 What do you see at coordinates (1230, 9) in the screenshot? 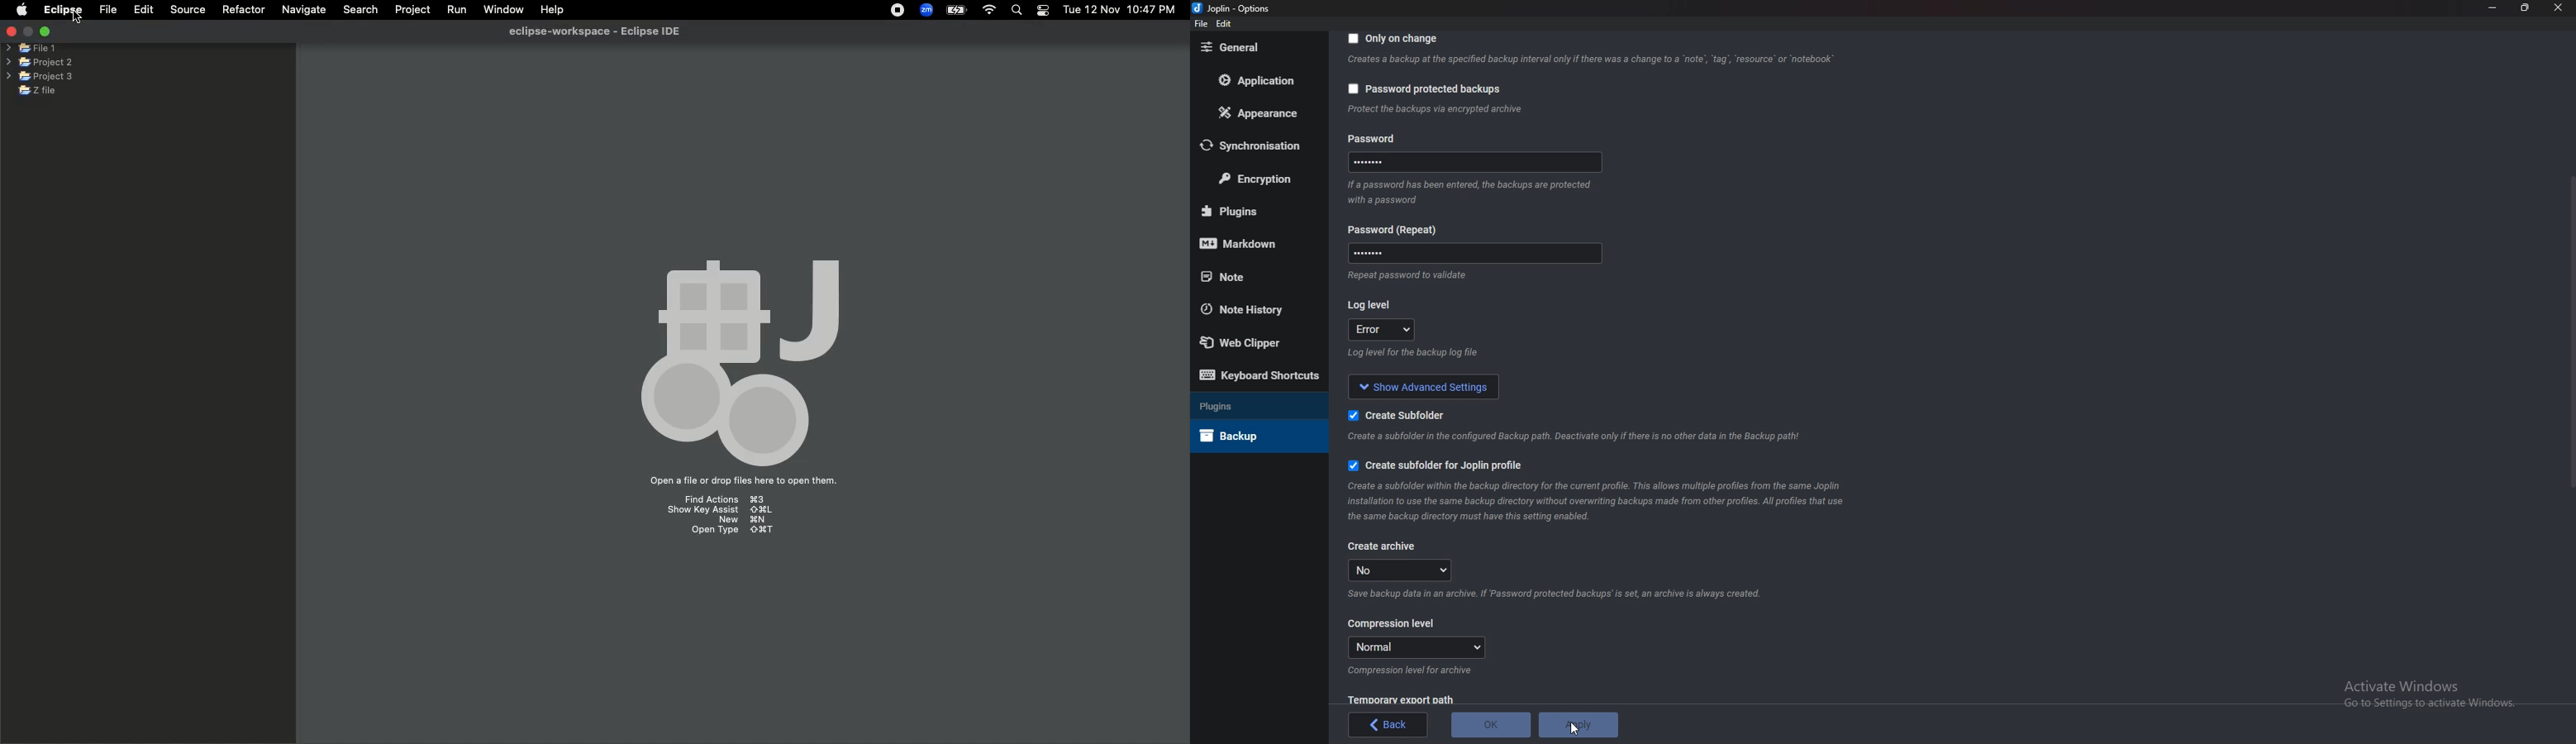
I see `Joplin` at bounding box center [1230, 9].